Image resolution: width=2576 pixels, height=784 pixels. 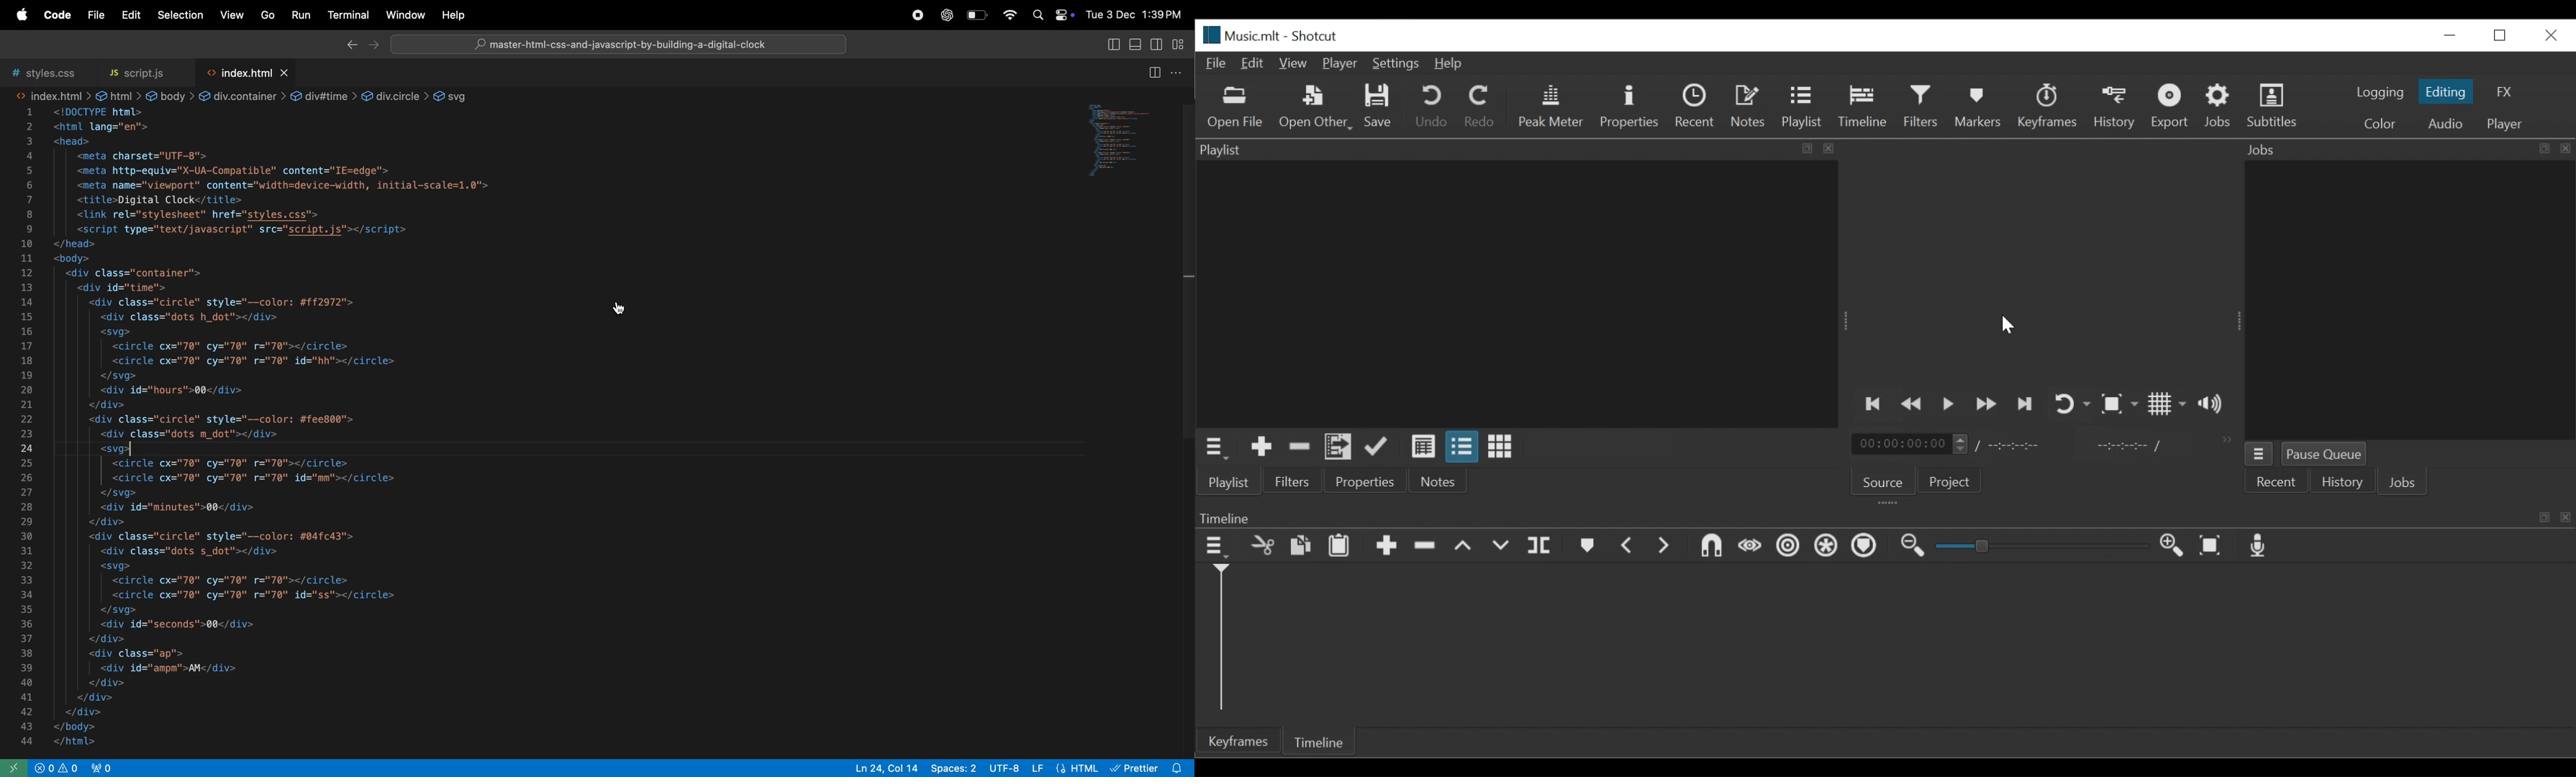 What do you see at coordinates (1913, 406) in the screenshot?
I see `Play backward quickly` at bounding box center [1913, 406].